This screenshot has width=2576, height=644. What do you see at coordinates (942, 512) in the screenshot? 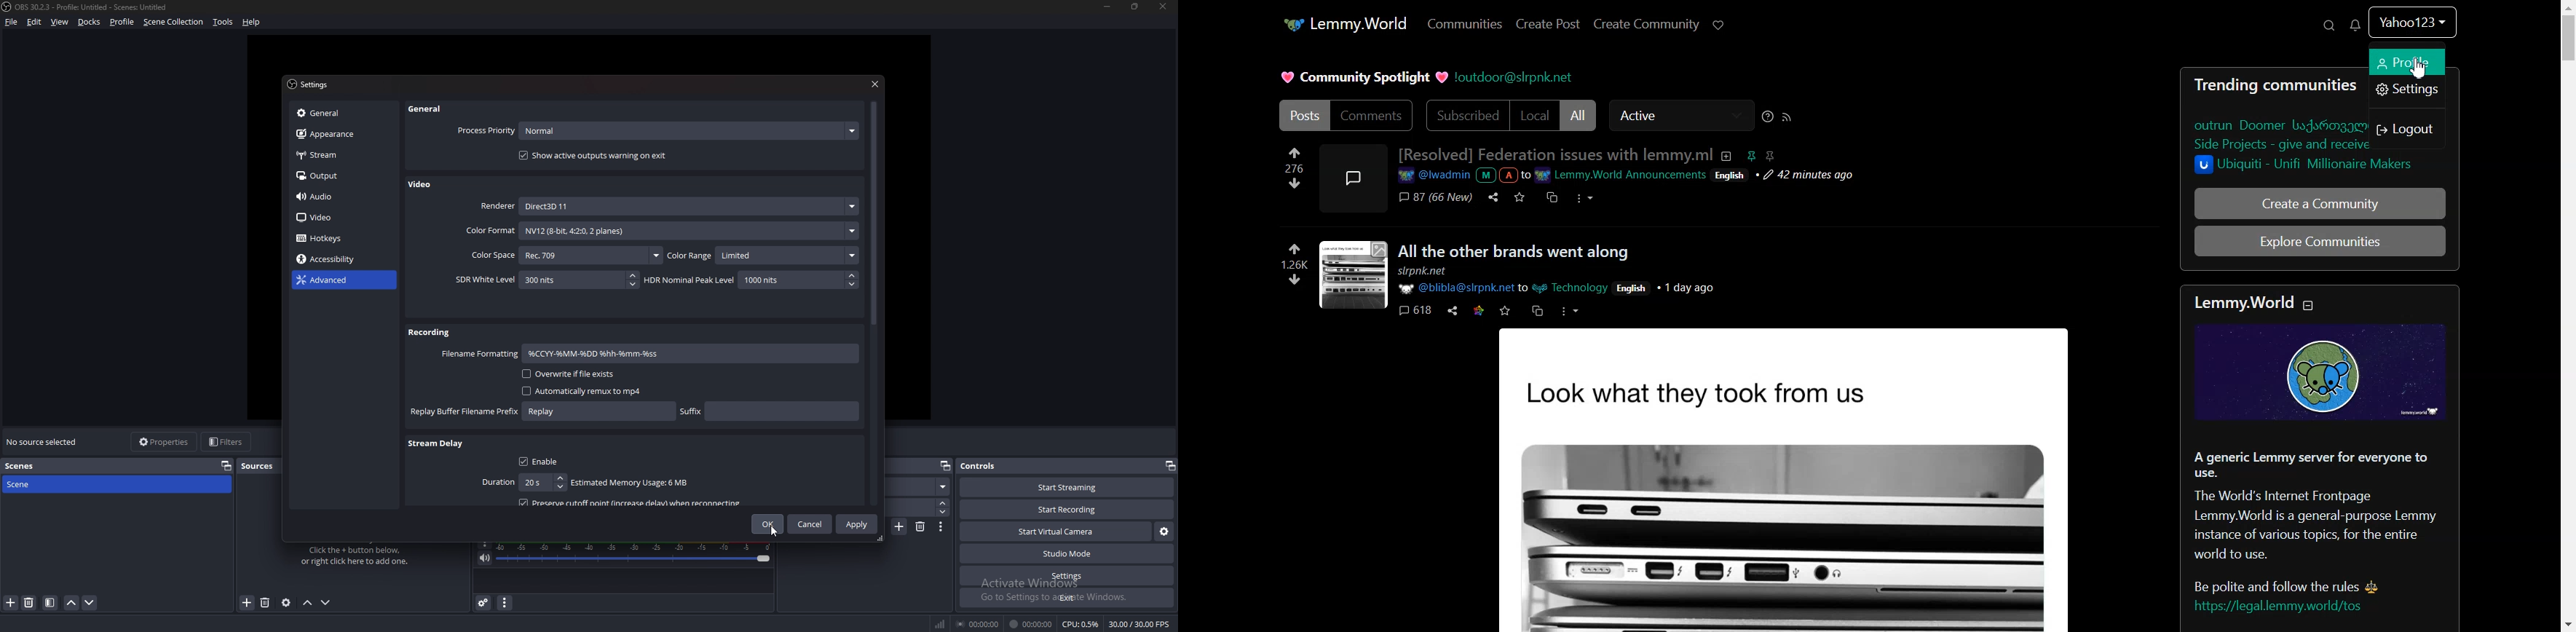
I see `decrease duration` at bounding box center [942, 512].